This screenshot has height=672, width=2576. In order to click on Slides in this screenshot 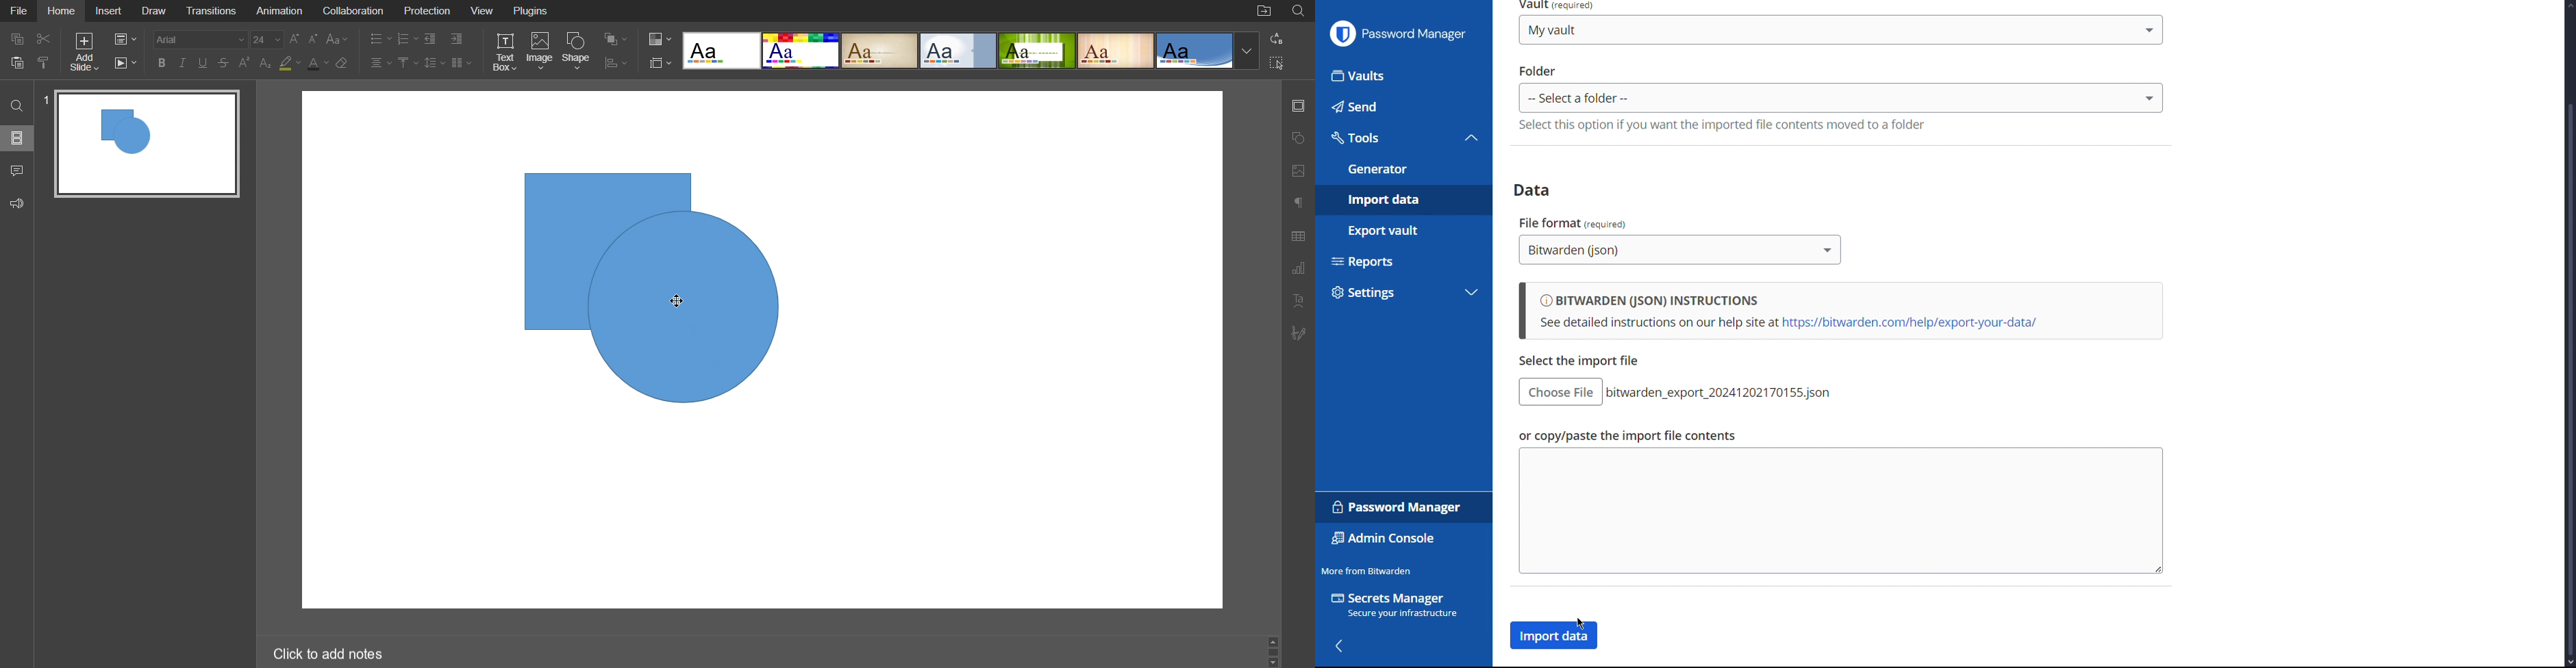, I will do `click(16, 137)`.